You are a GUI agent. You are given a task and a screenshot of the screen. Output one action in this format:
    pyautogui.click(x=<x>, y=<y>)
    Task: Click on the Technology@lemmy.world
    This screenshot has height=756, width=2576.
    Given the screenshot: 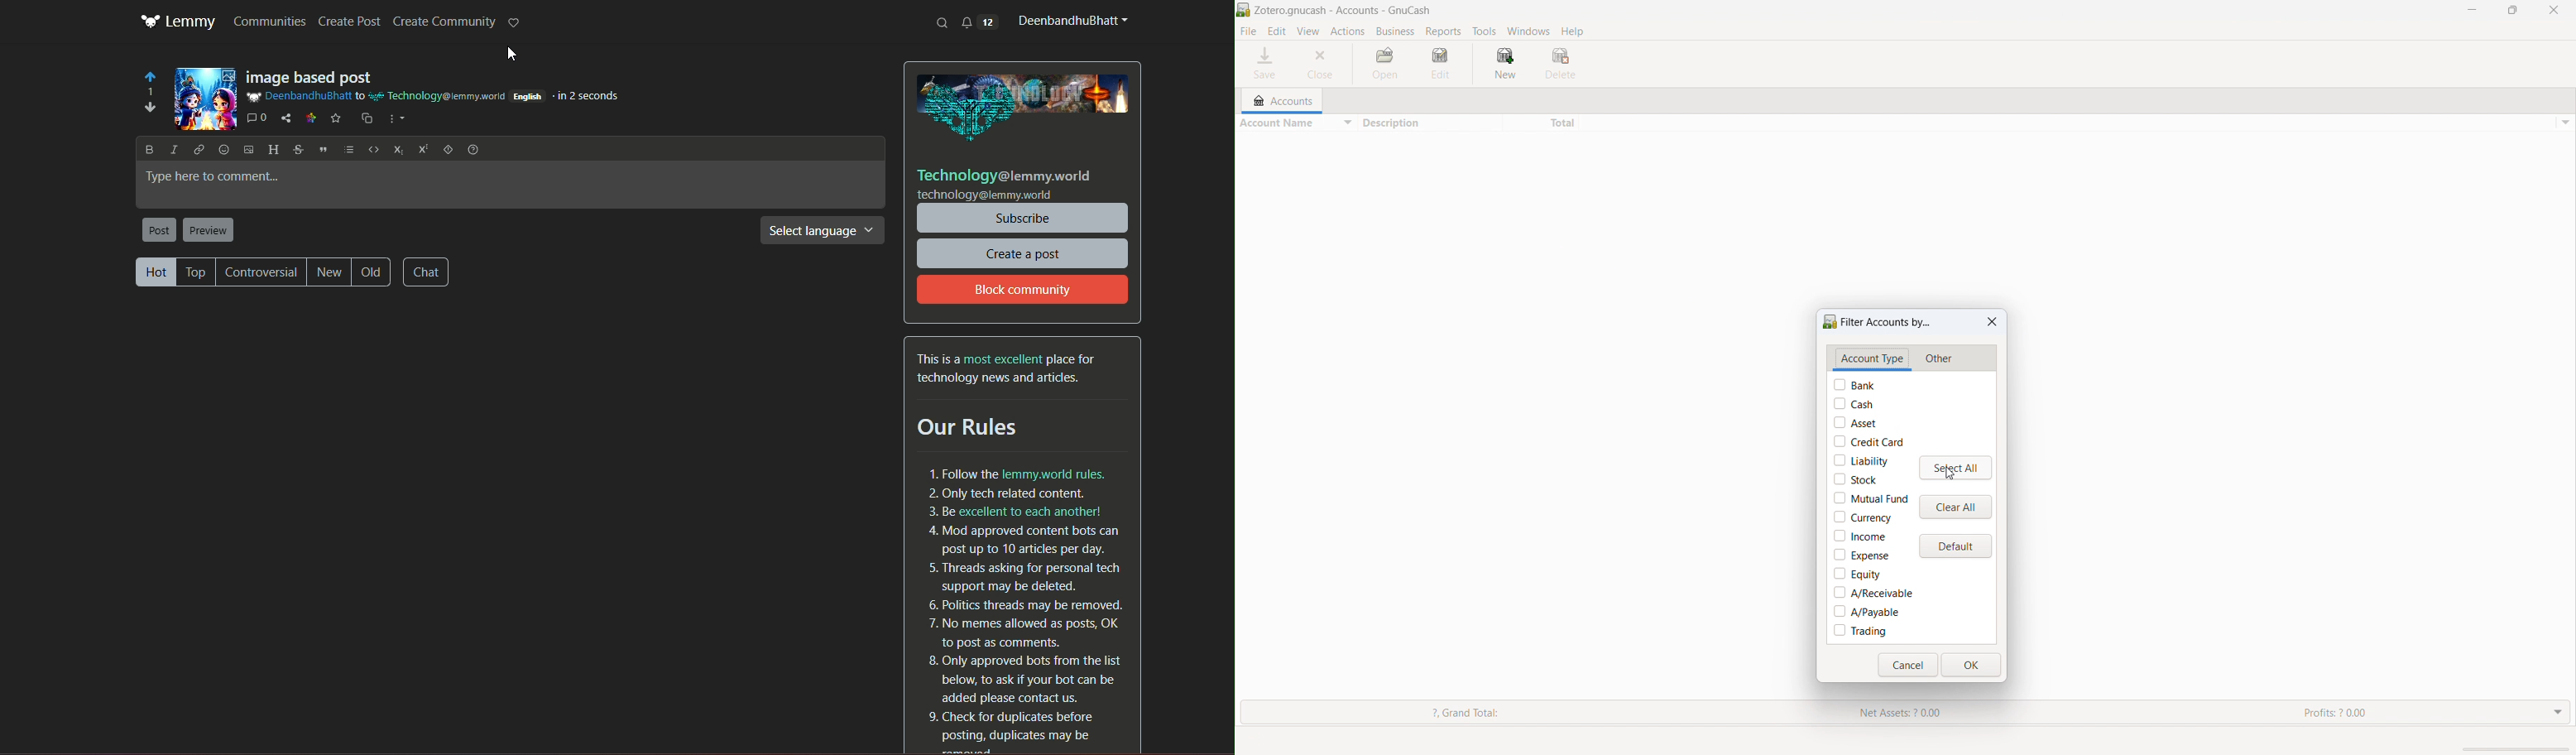 What is the action you would take?
    pyautogui.click(x=1004, y=174)
    